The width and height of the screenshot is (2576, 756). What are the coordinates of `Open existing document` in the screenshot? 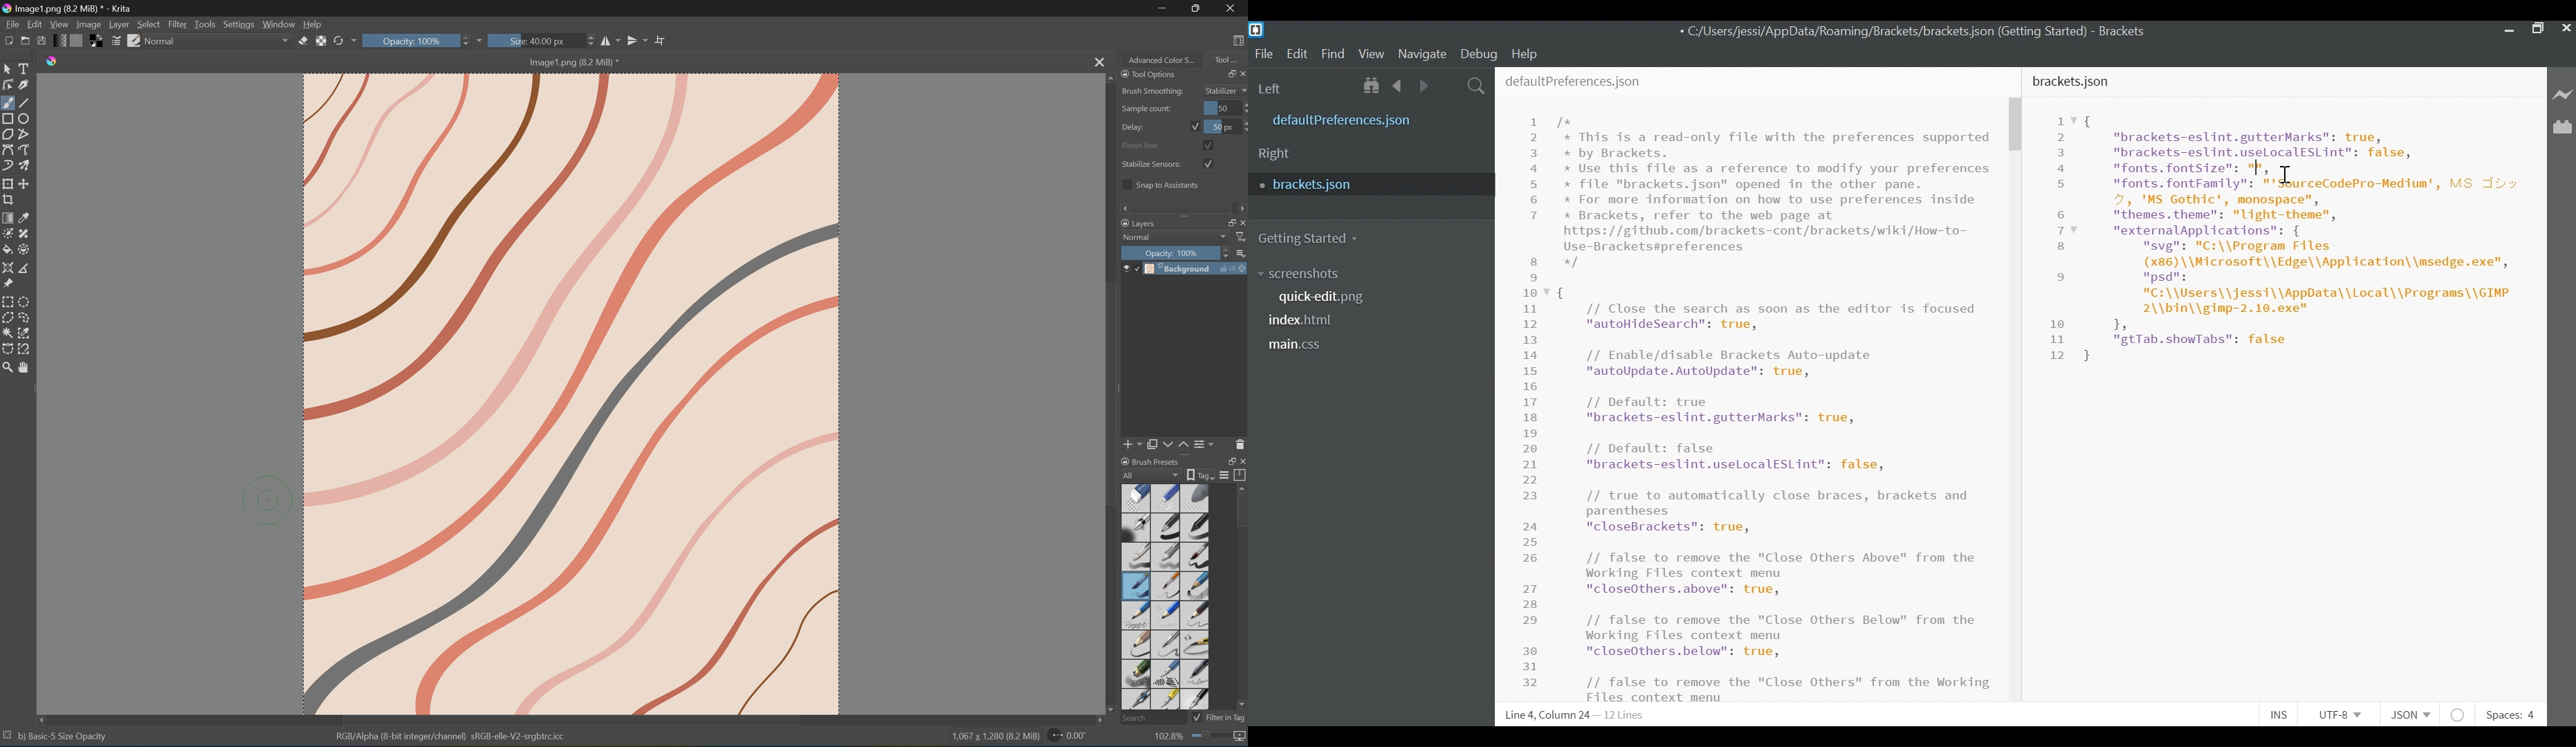 It's located at (25, 41).